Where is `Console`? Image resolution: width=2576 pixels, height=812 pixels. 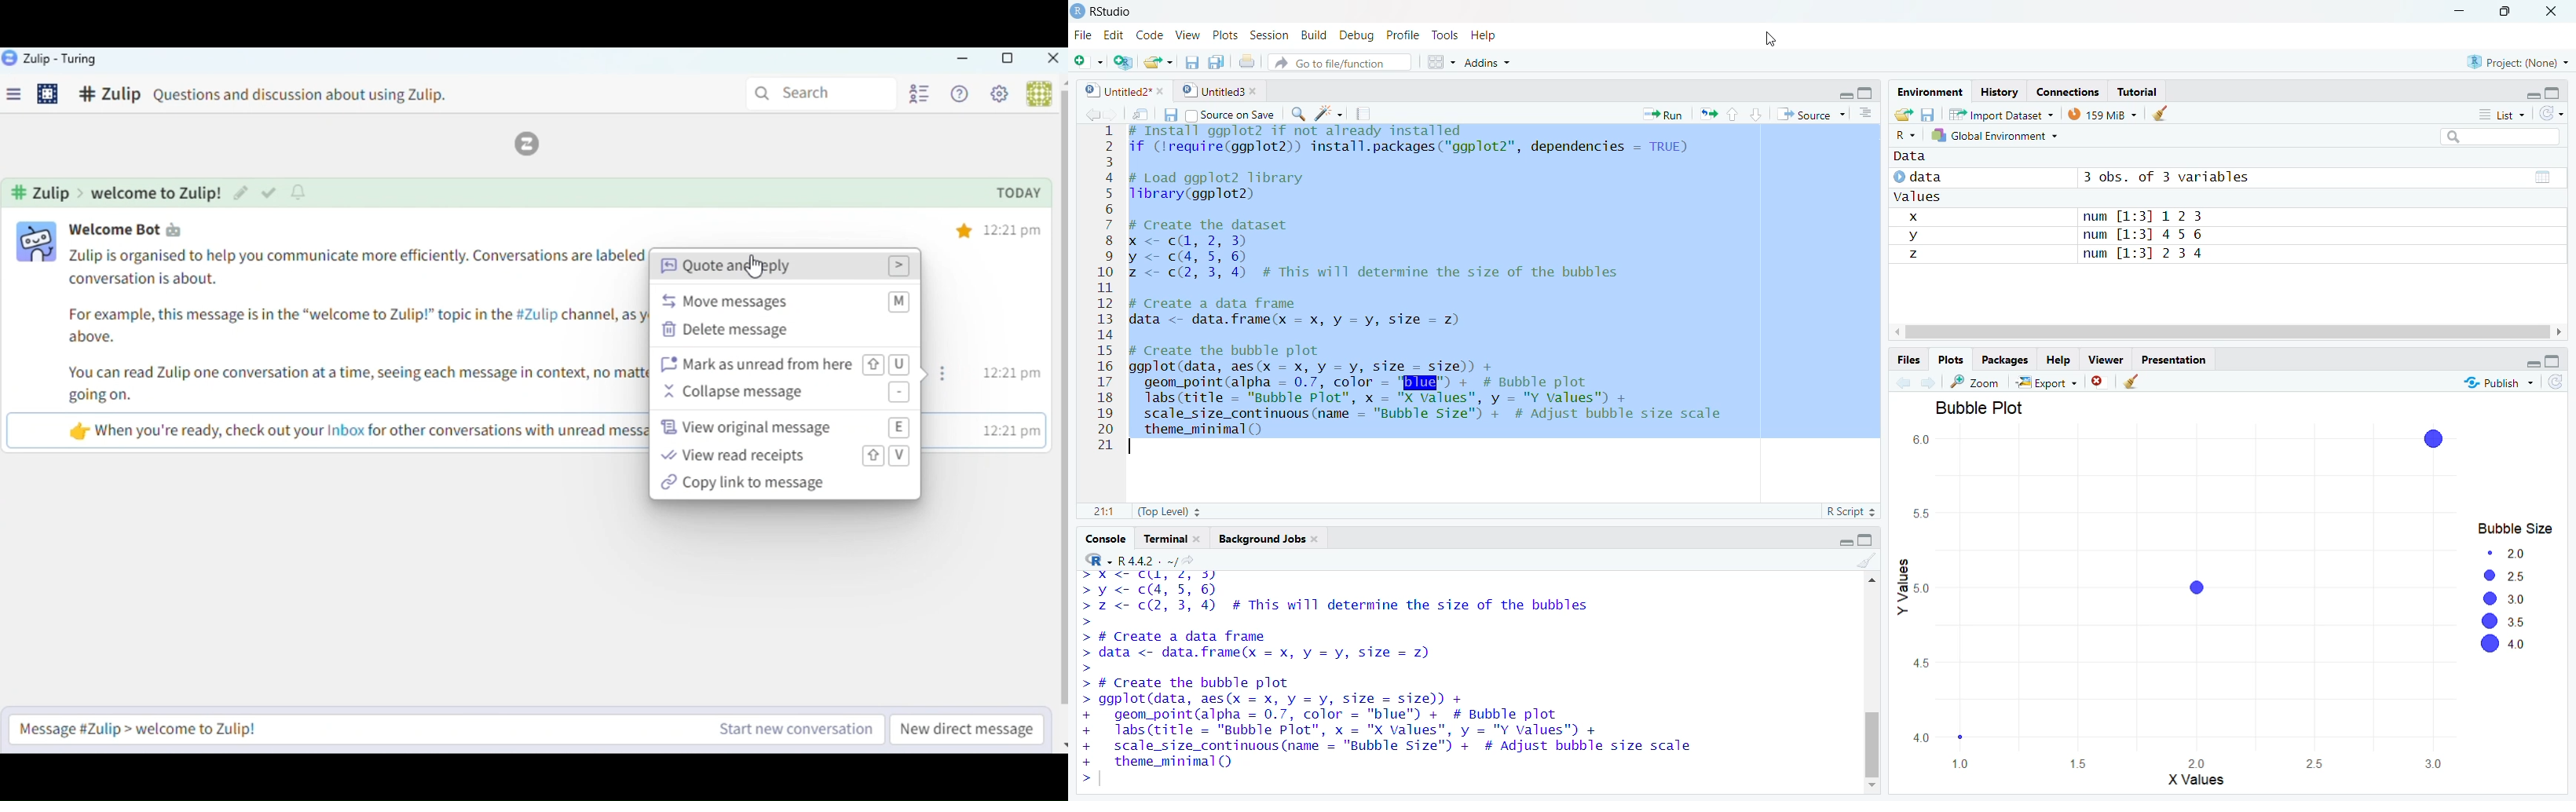 Console is located at coordinates (1105, 538).